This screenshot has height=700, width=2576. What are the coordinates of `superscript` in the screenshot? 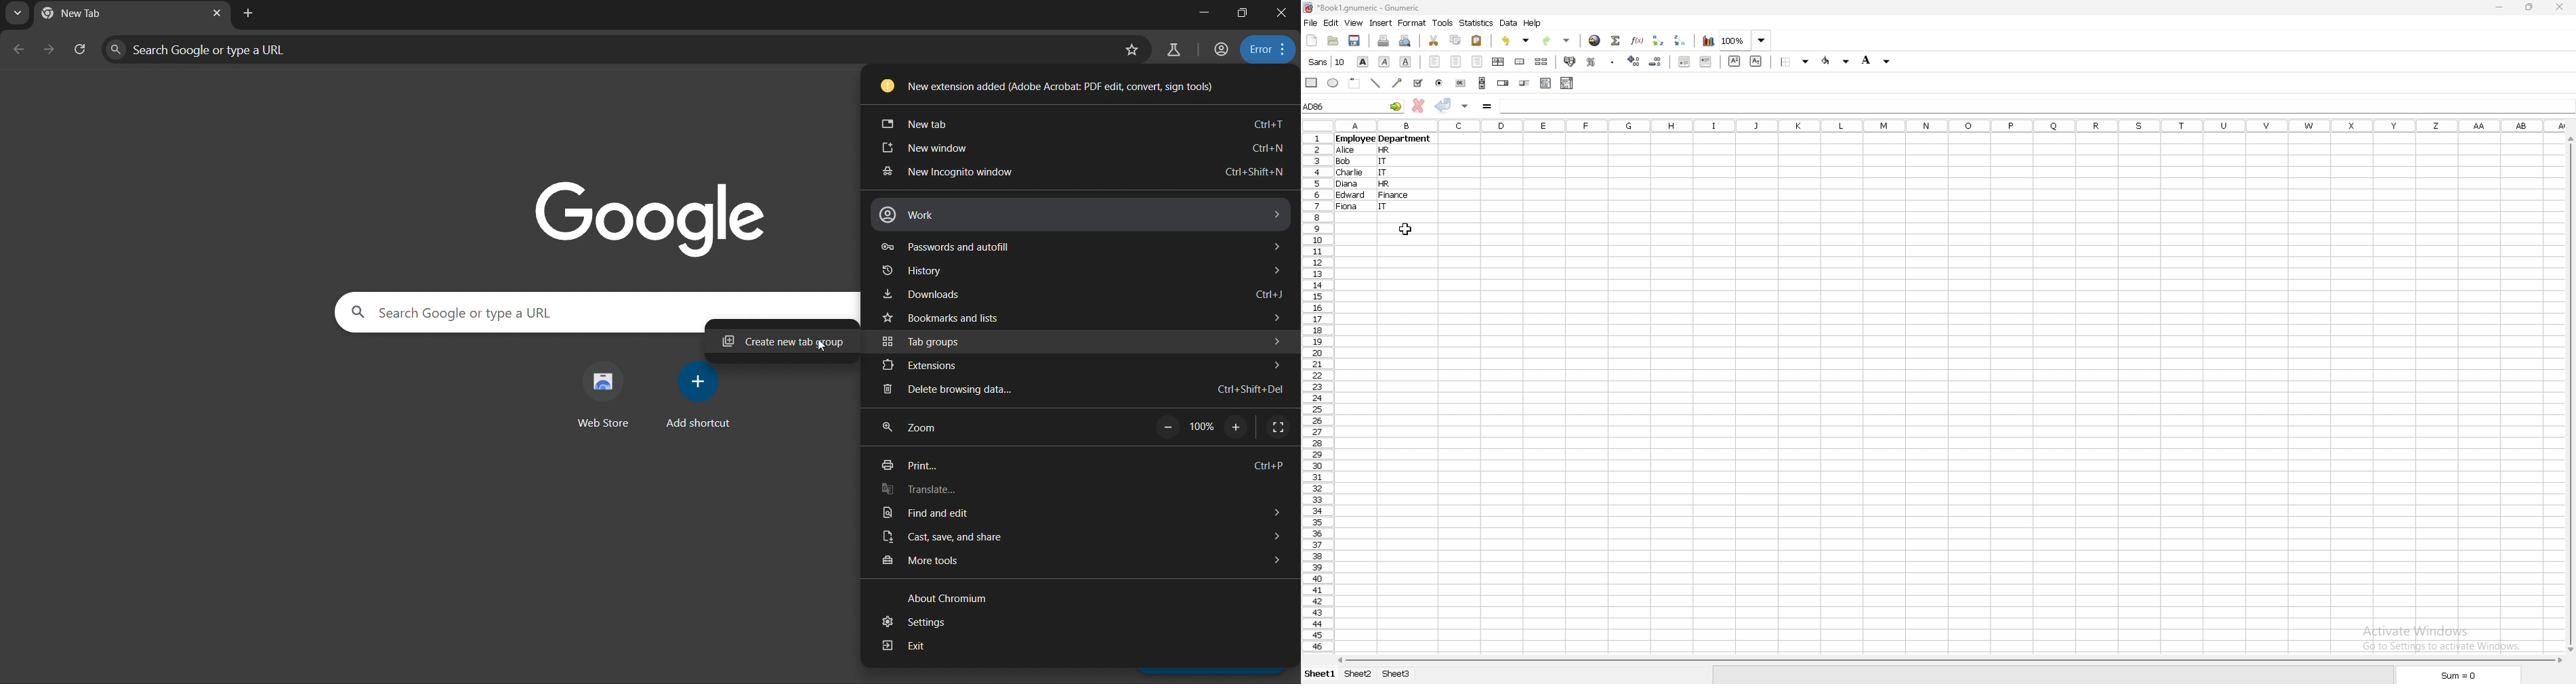 It's located at (1735, 60).